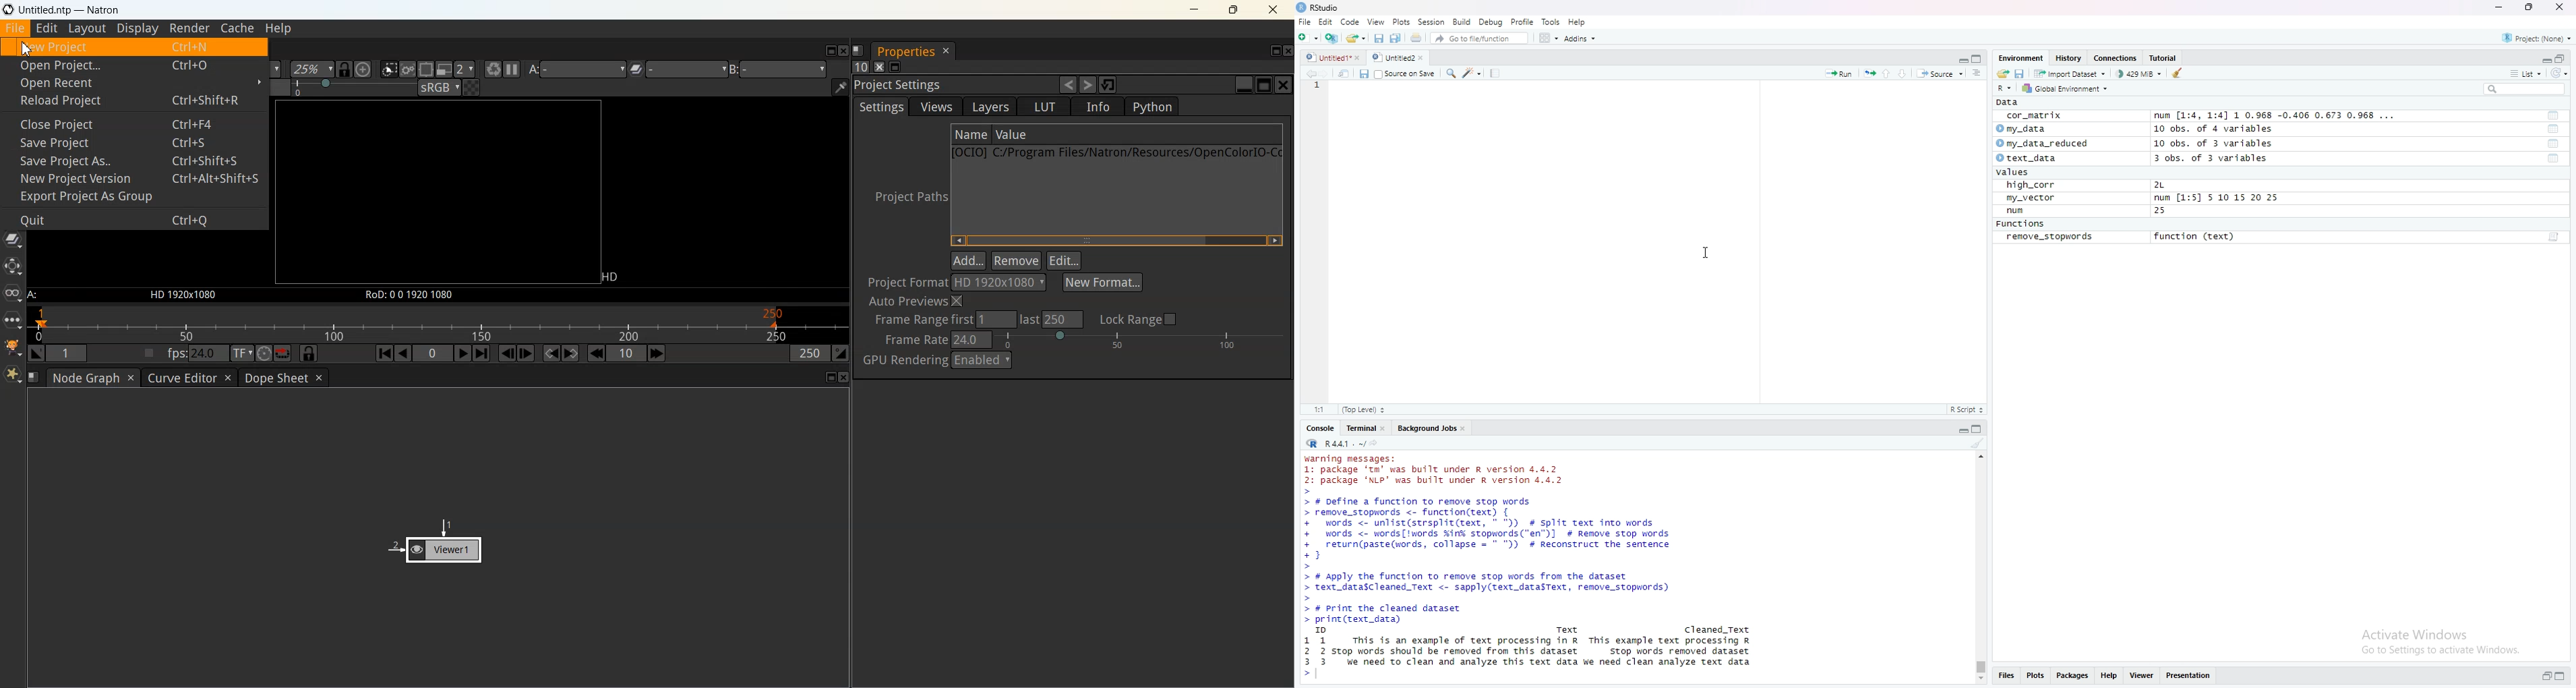 The width and height of the screenshot is (2576, 700). I want to click on Go to file/function, so click(1472, 38).